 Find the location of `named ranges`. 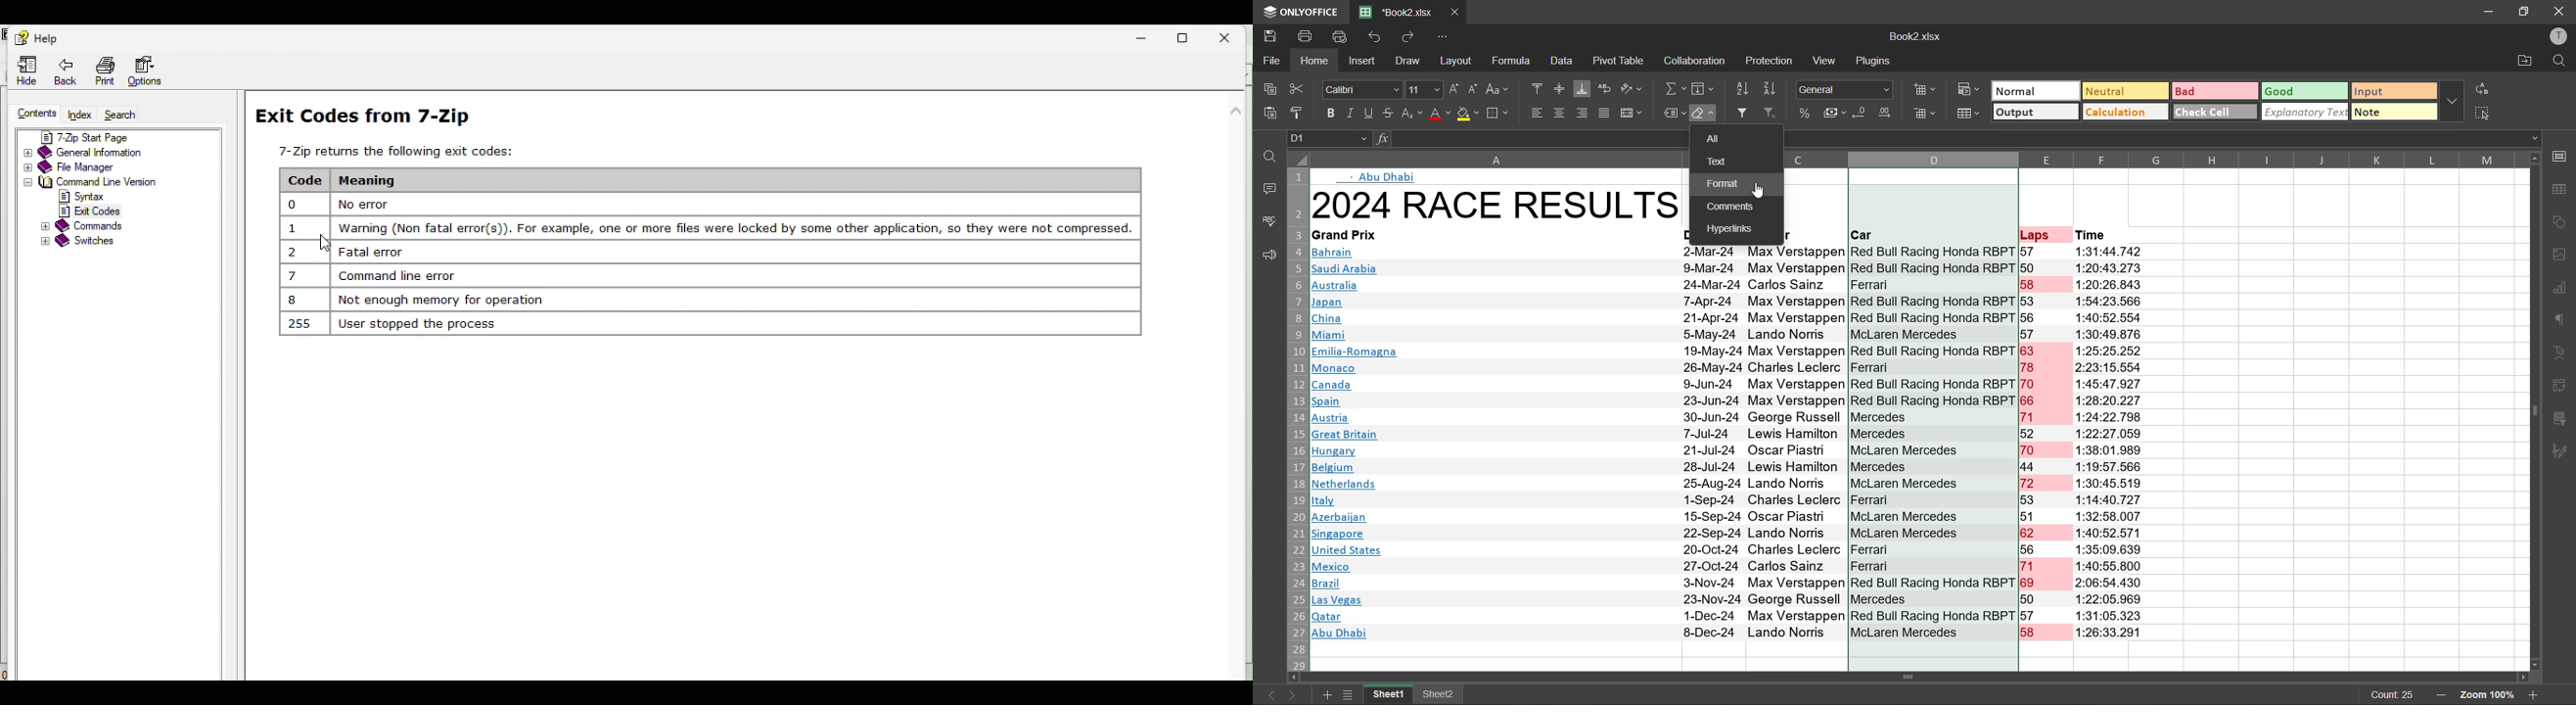

named ranges is located at coordinates (1673, 111).